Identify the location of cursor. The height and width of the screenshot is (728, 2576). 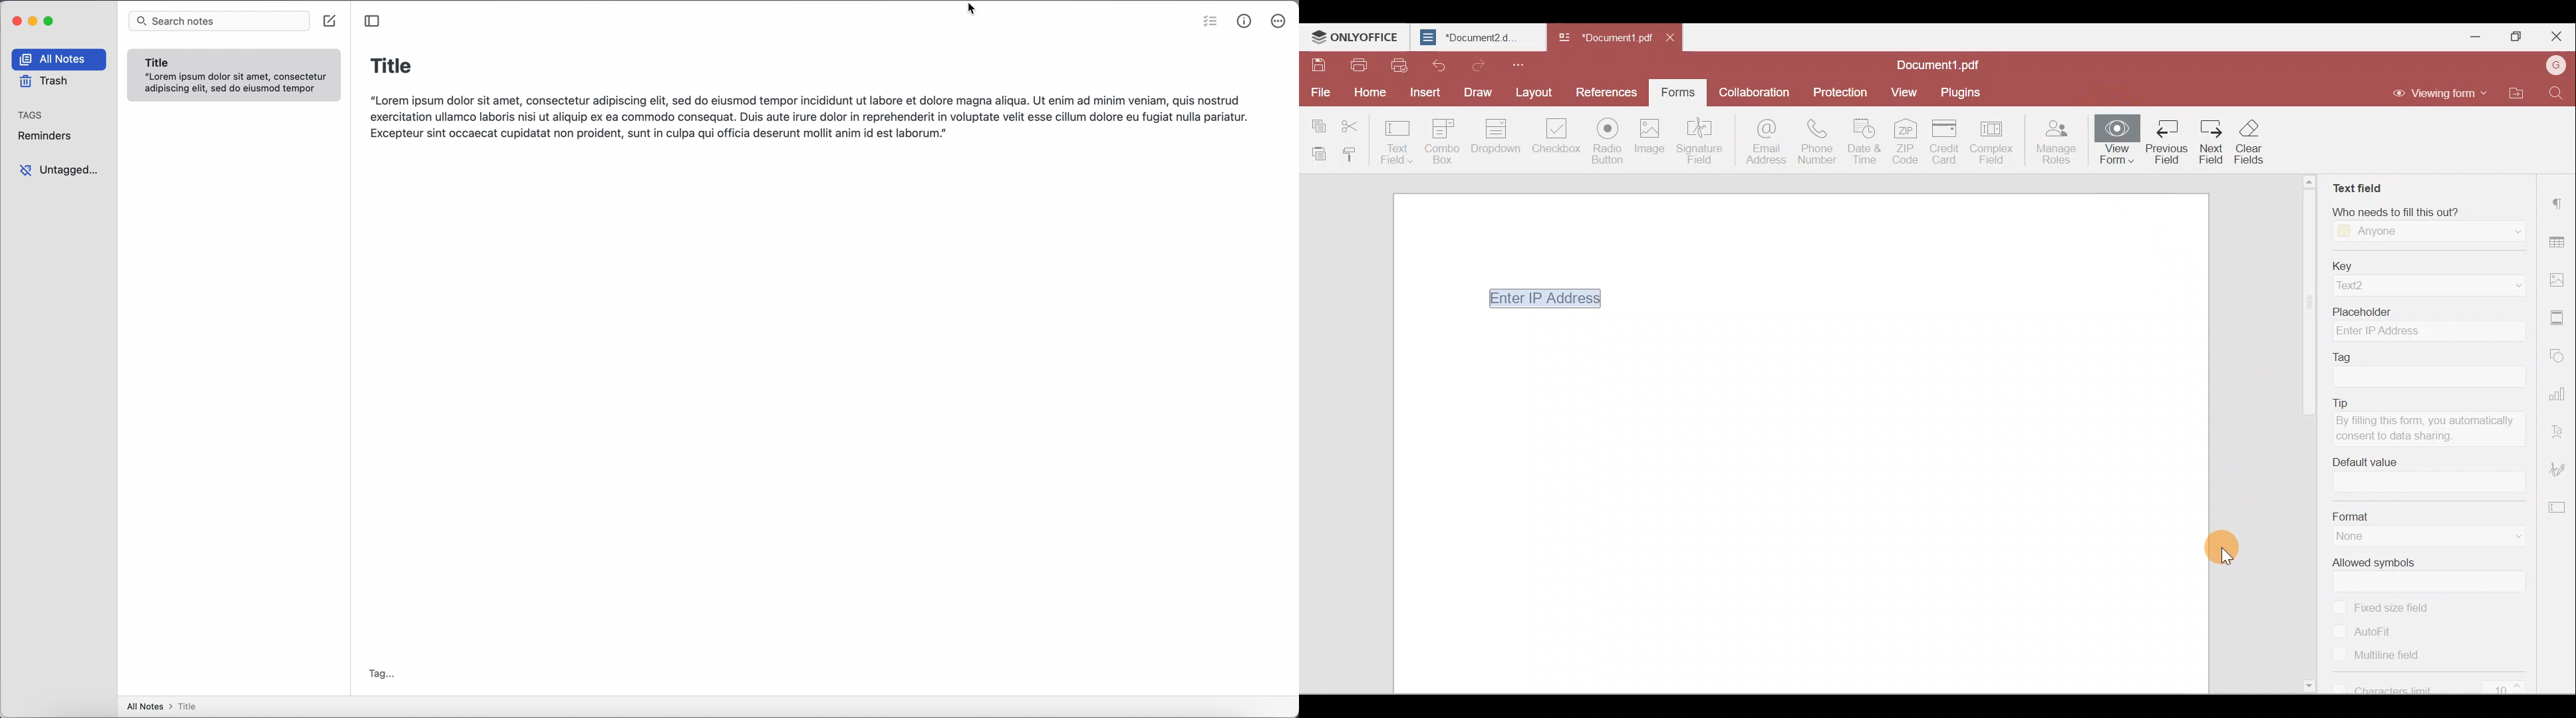
(974, 10).